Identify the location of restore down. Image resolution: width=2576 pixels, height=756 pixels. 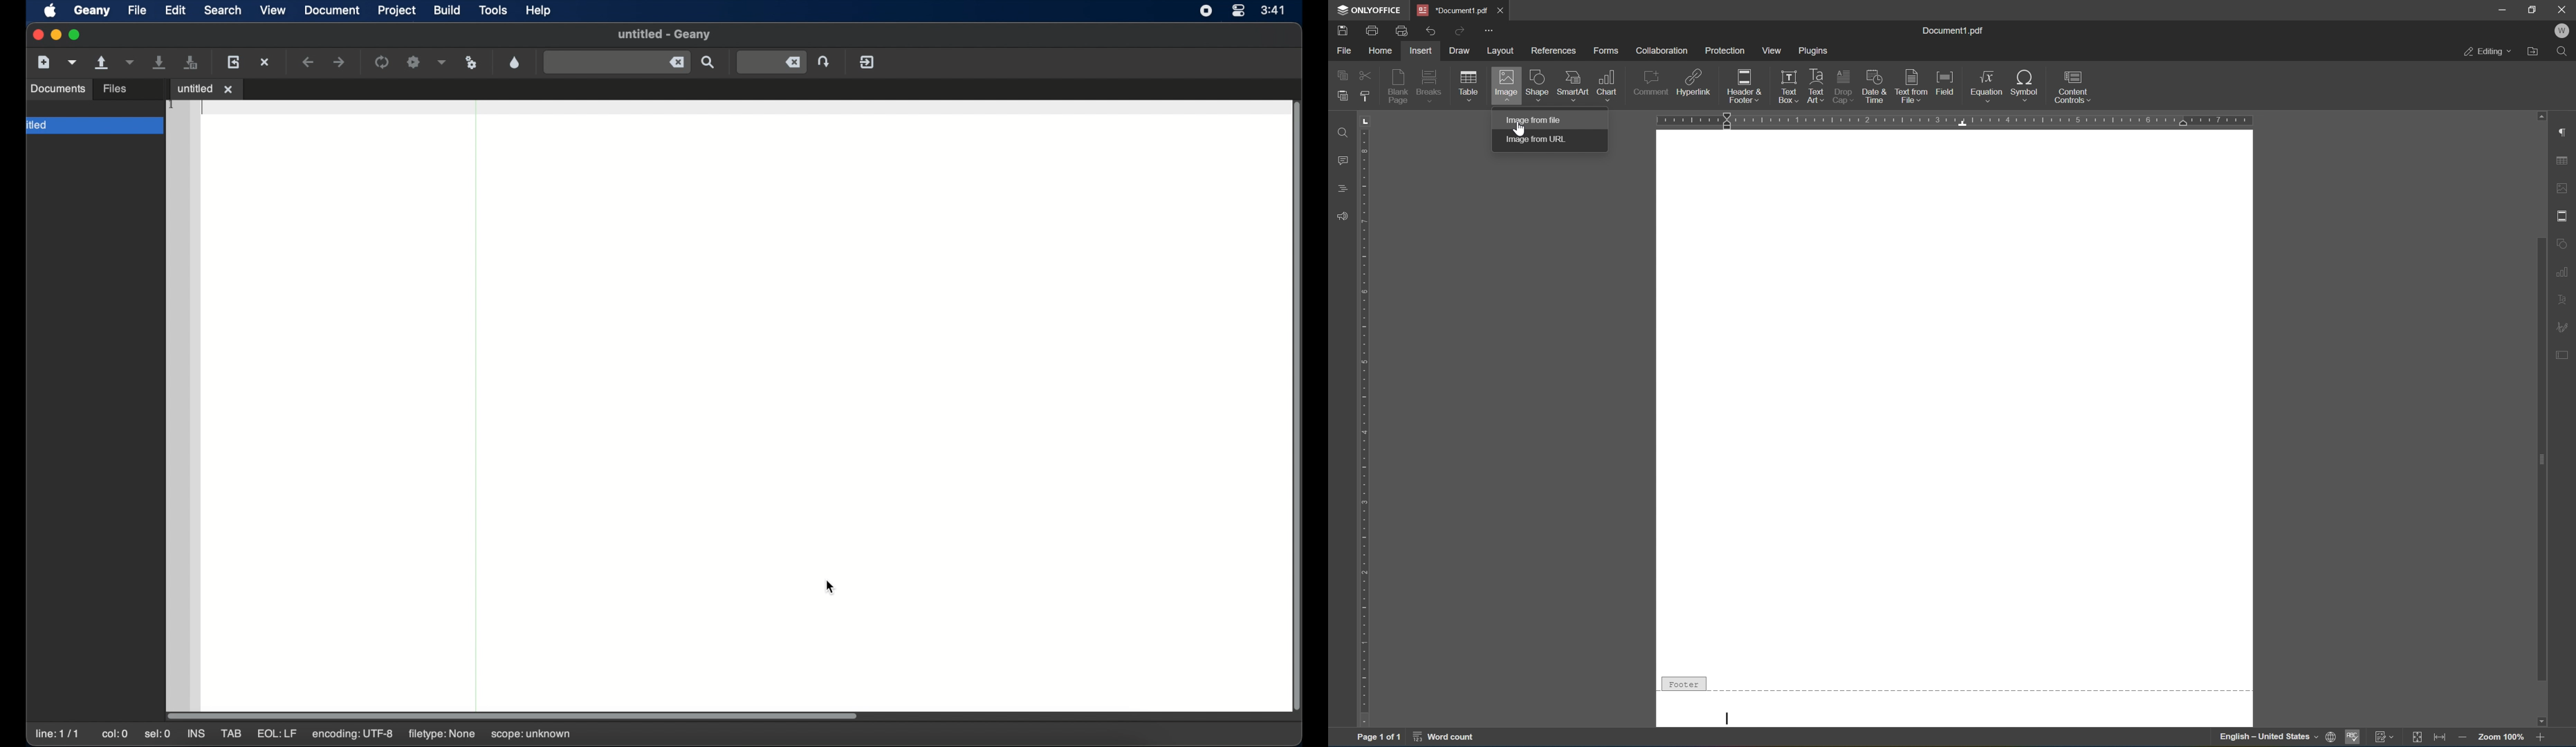
(2535, 10).